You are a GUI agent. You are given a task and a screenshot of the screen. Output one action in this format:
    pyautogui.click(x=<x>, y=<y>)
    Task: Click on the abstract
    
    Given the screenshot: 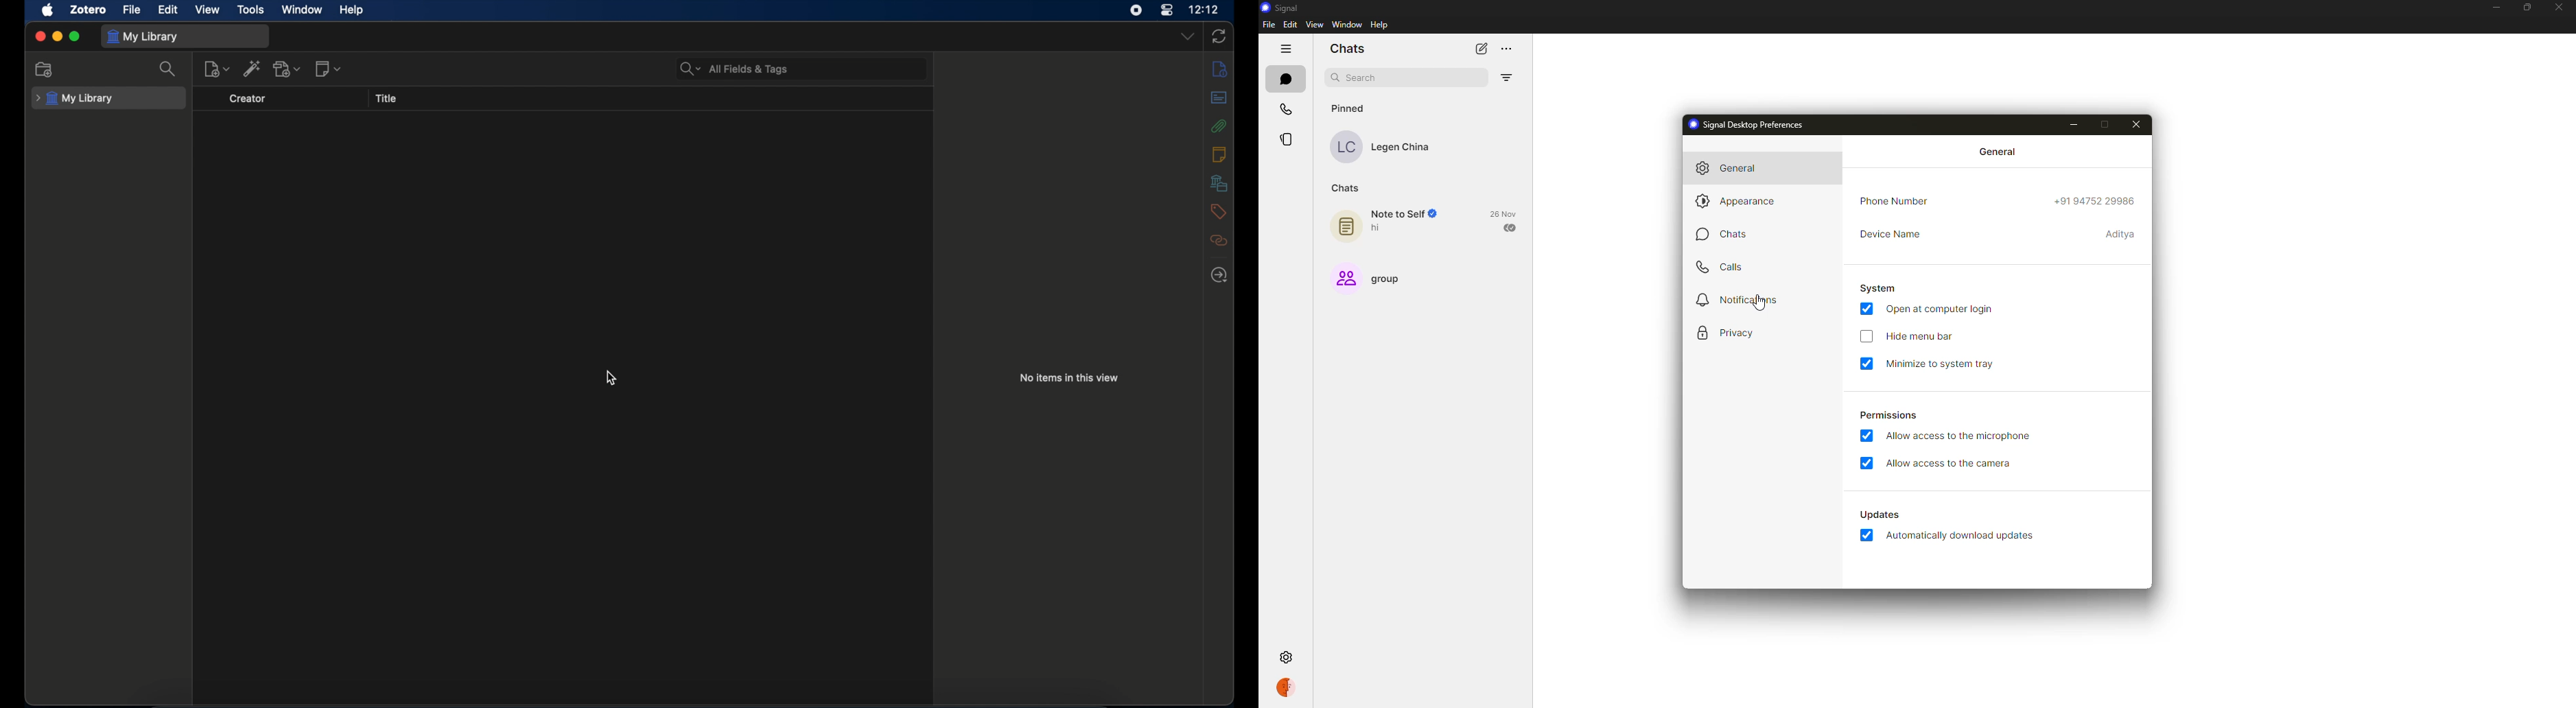 What is the action you would take?
    pyautogui.click(x=1220, y=98)
    